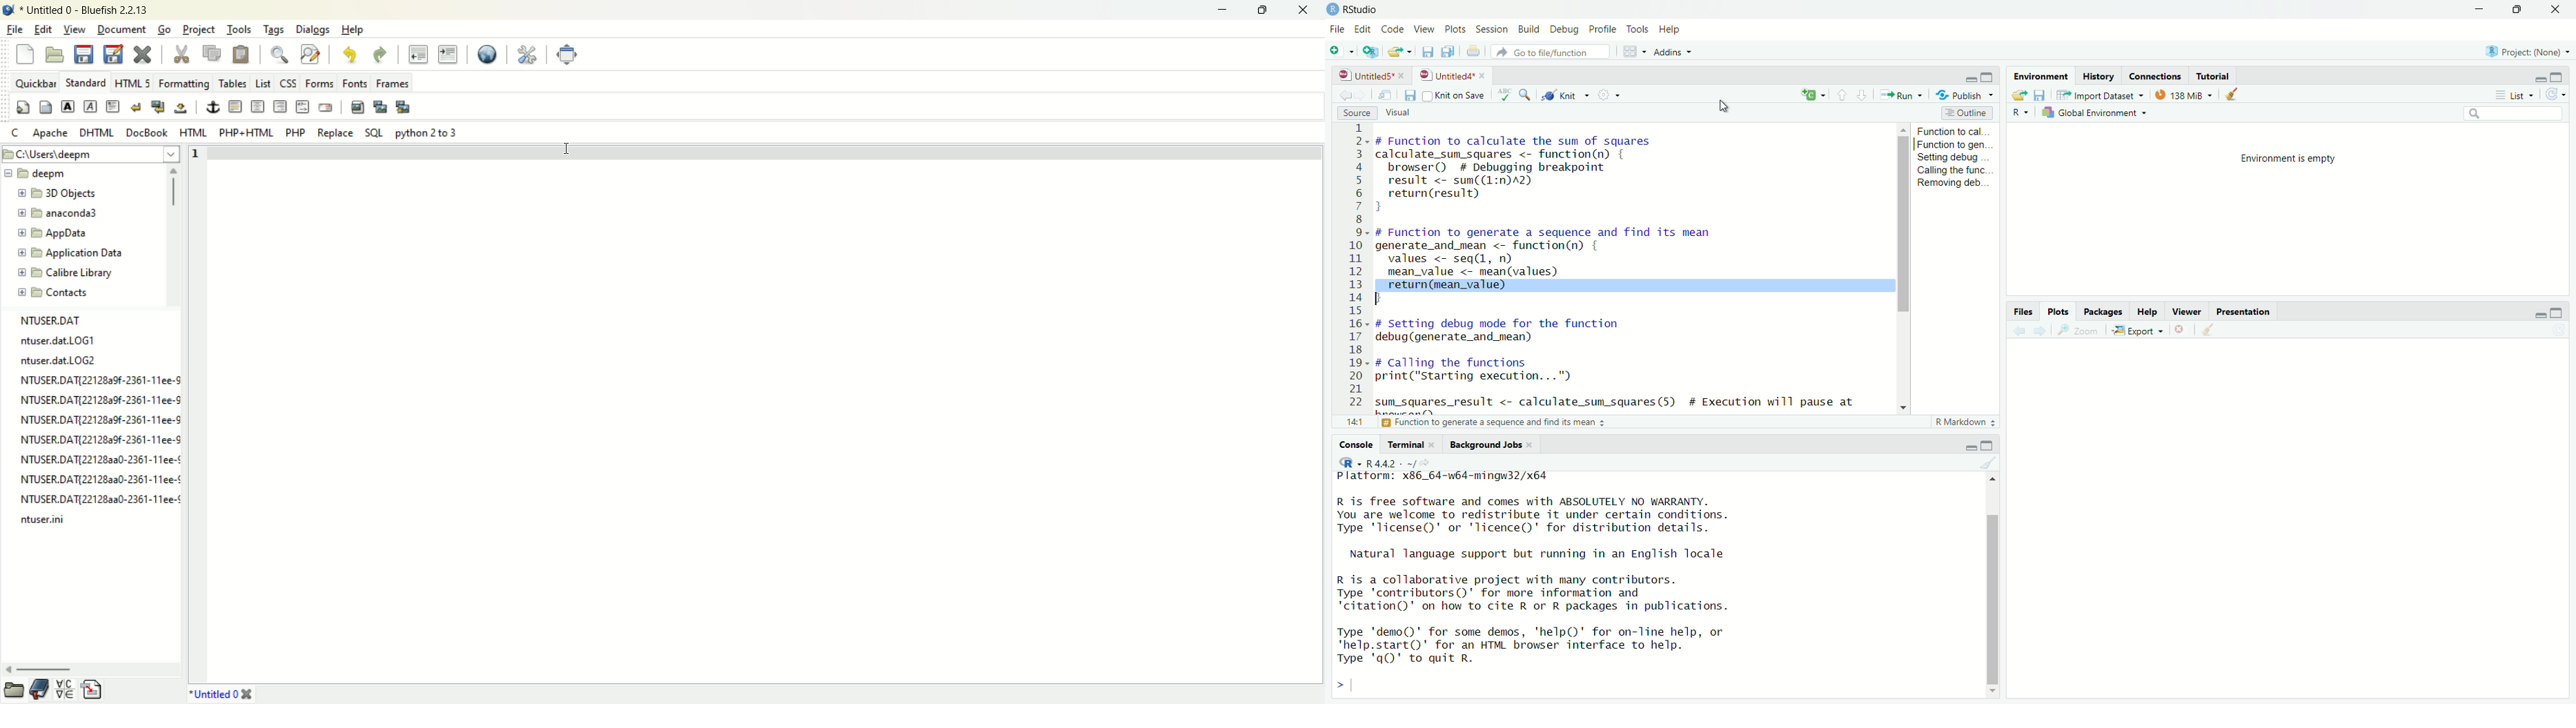  Describe the element at coordinates (1992, 482) in the screenshot. I see `move up` at that location.